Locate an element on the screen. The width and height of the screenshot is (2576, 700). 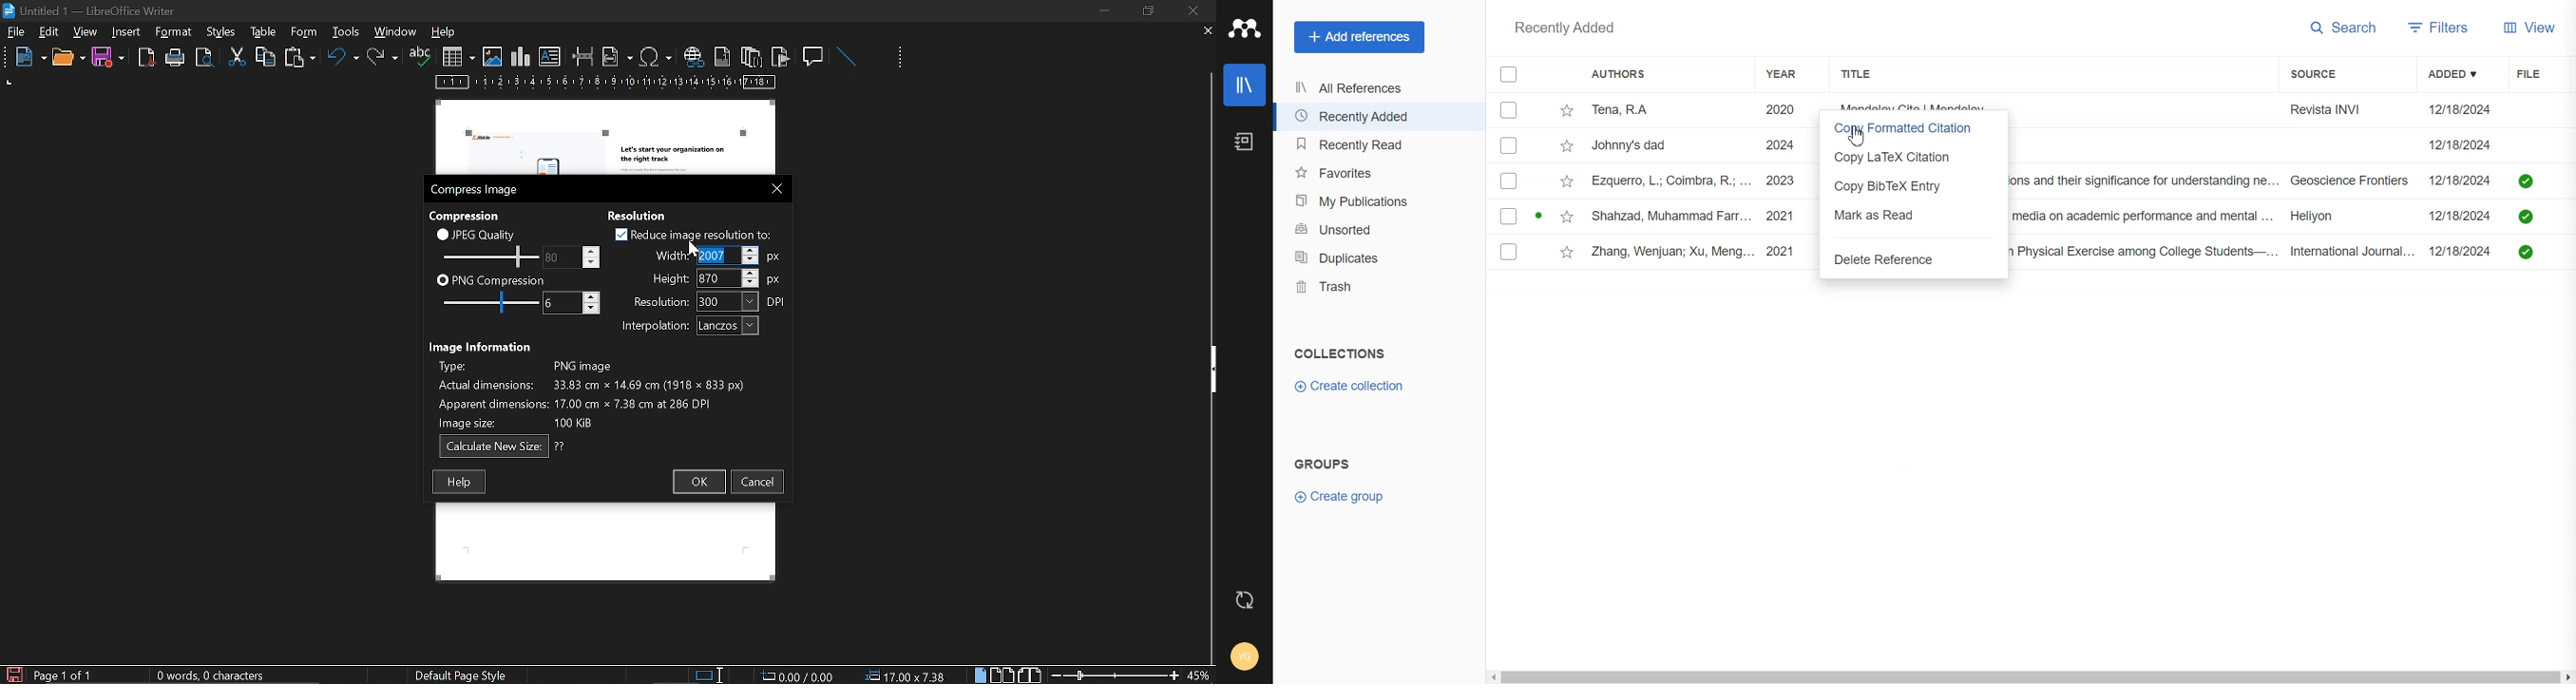
close tab is located at coordinates (1208, 32).